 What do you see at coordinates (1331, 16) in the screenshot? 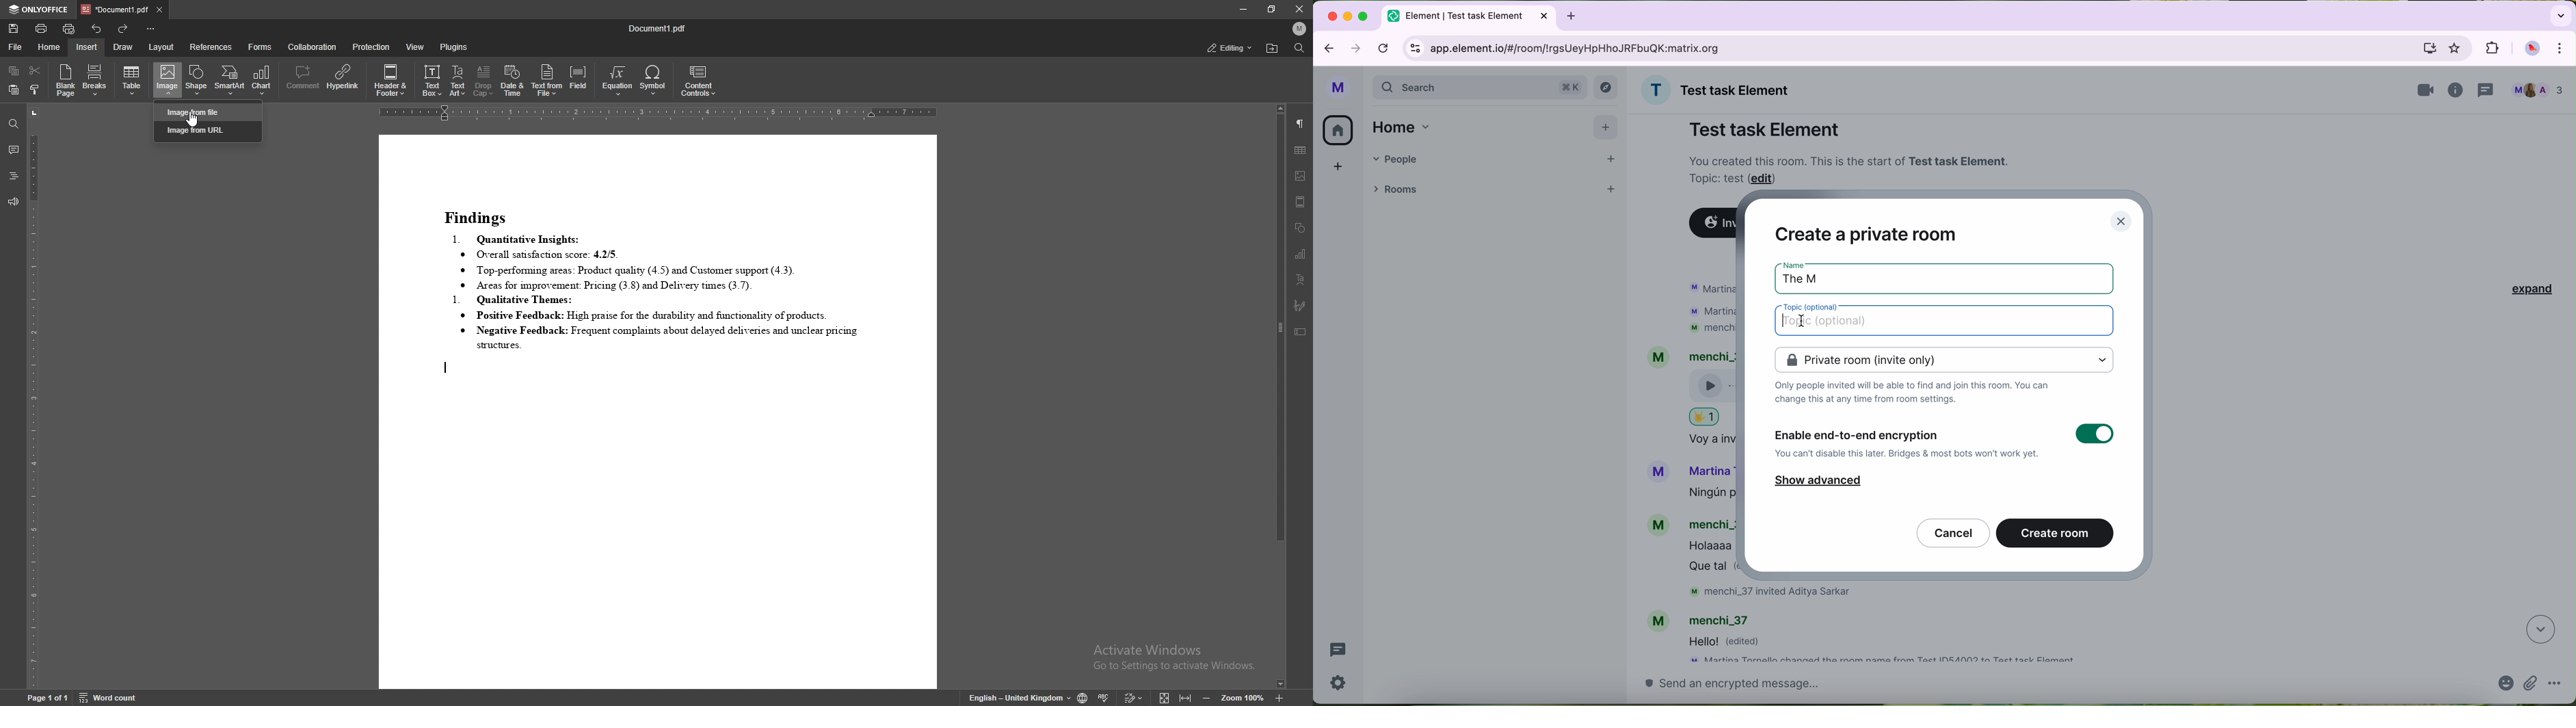
I see `close Google Chrome` at bounding box center [1331, 16].